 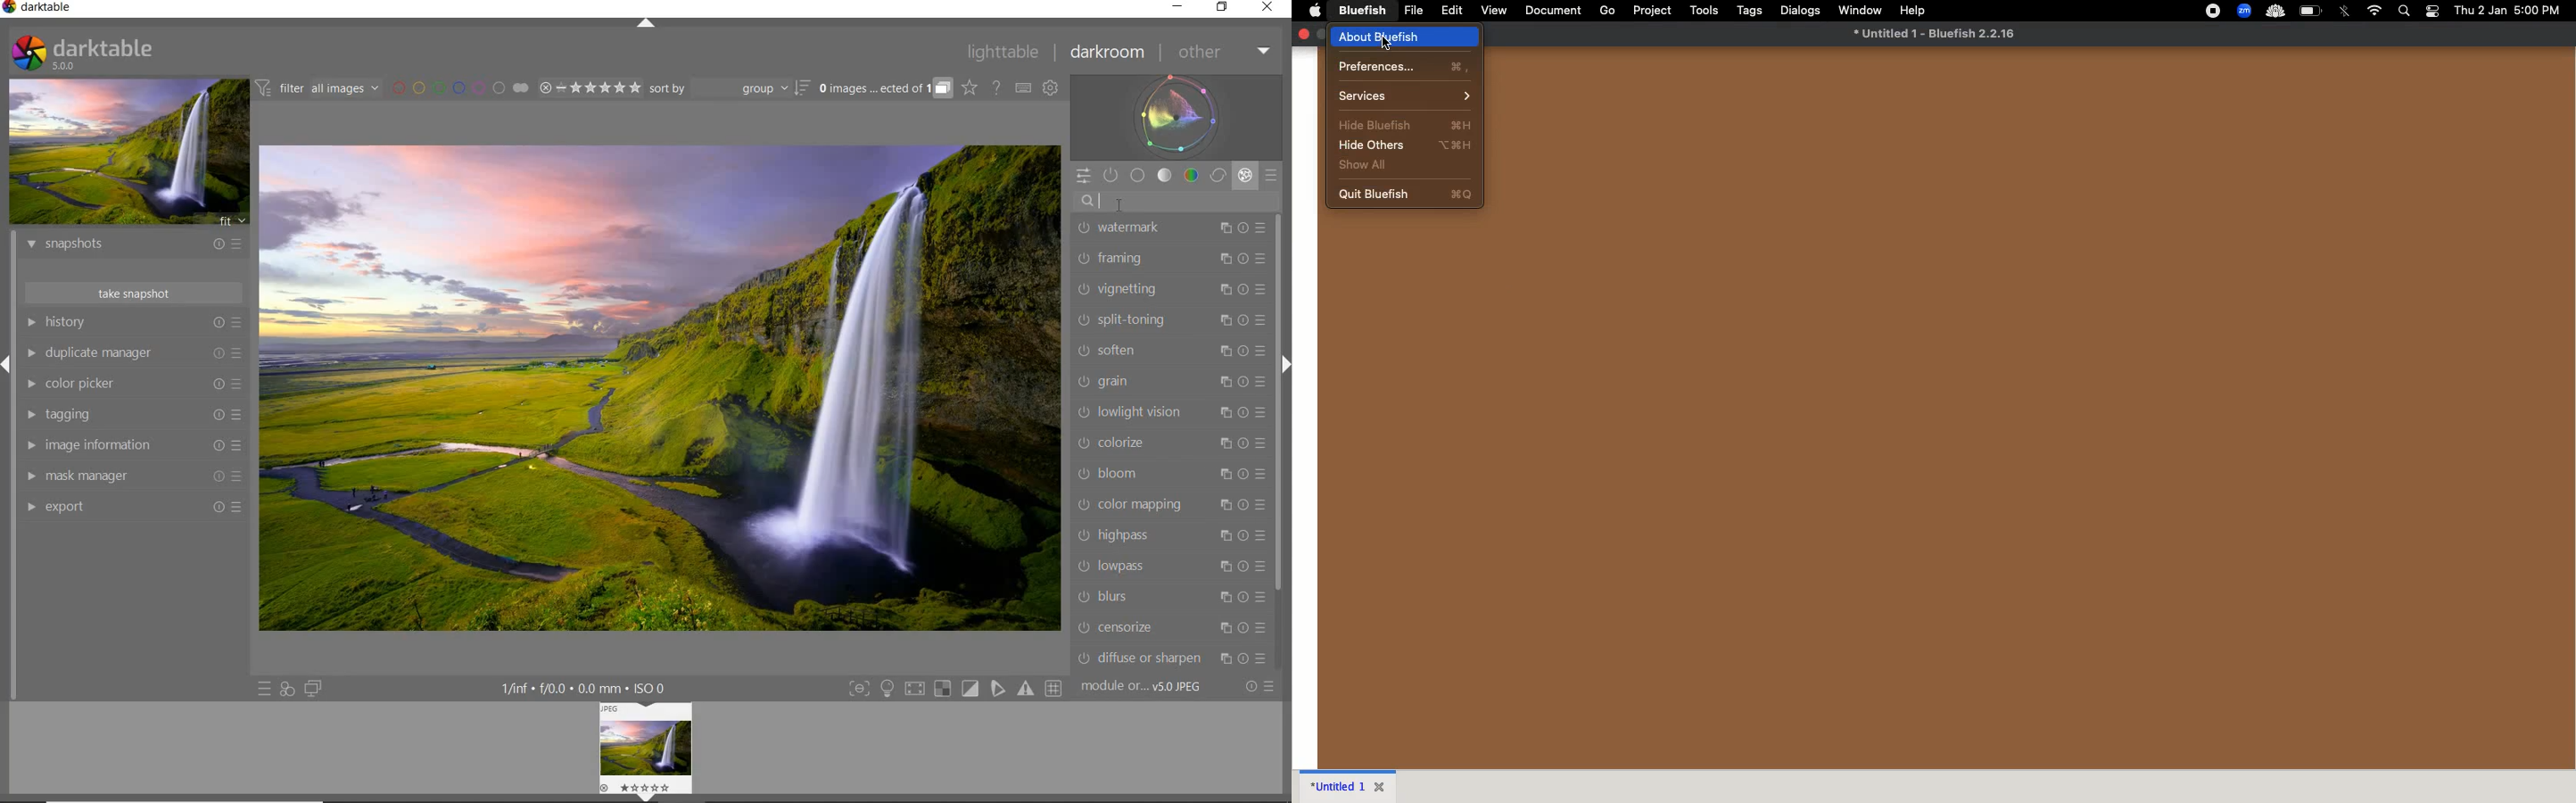 I want to click on color, so click(x=1190, y=175).